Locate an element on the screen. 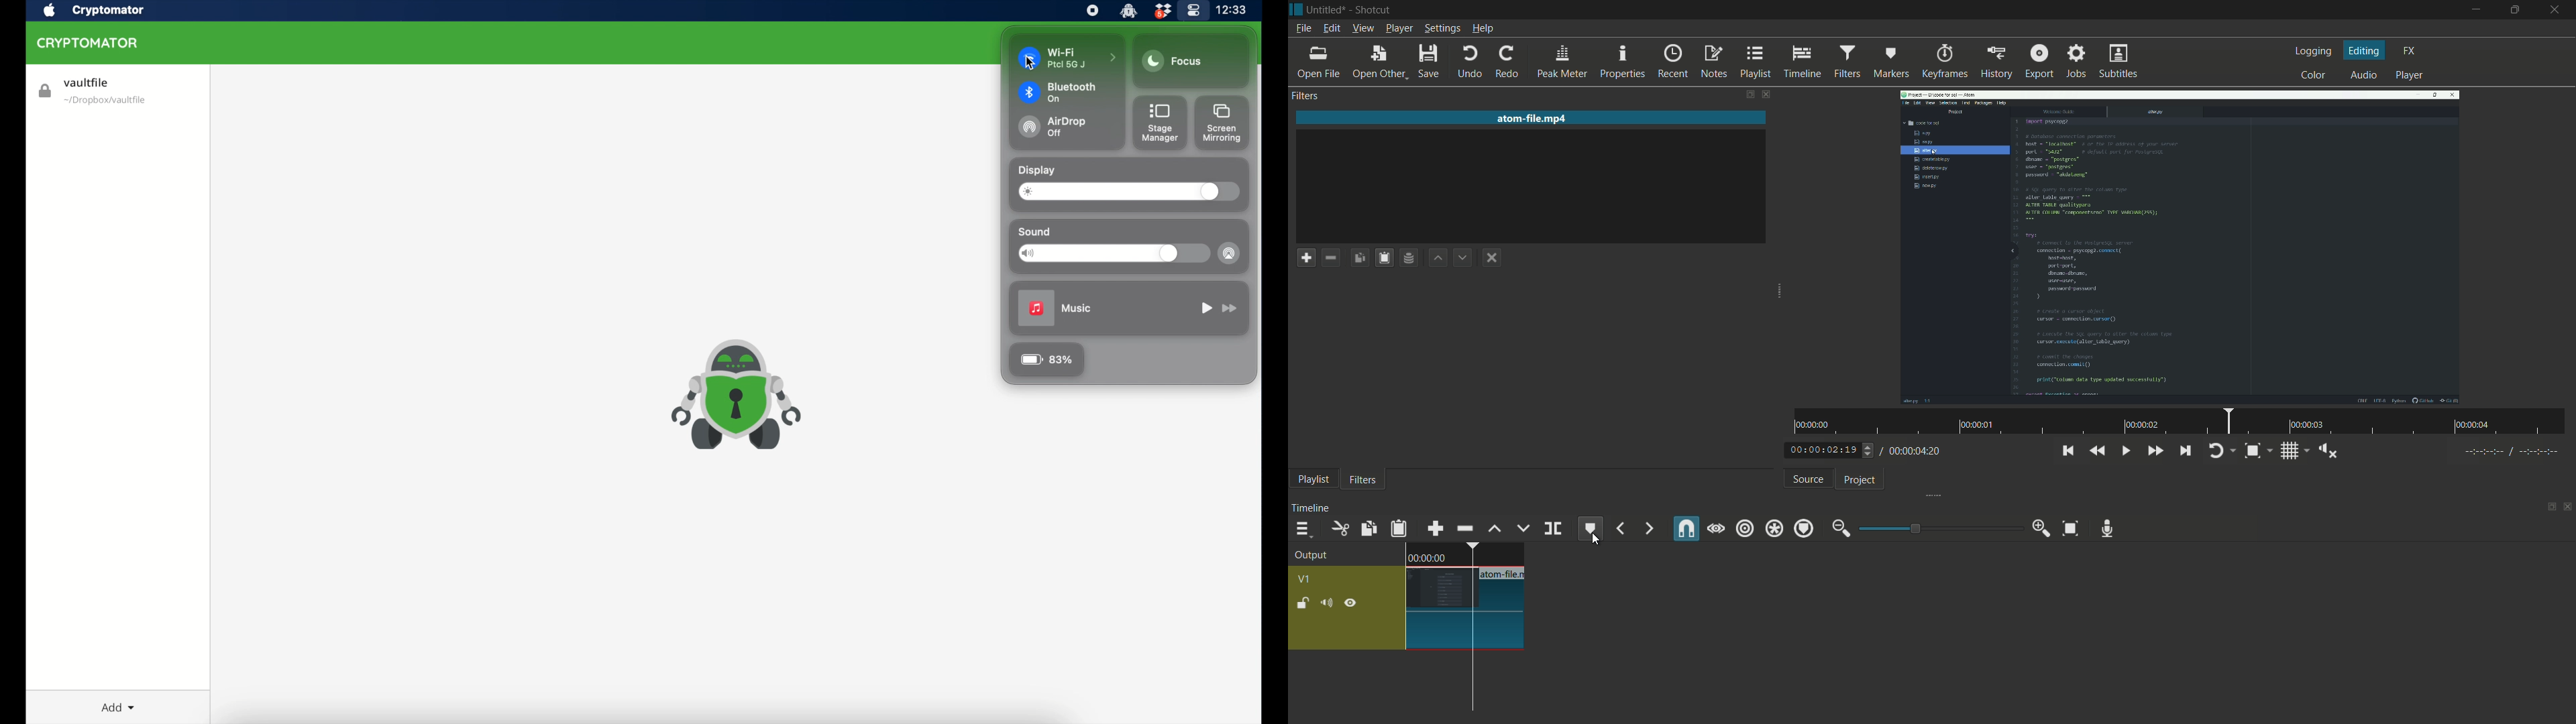  playlist is located at coordinates (1753, 62).